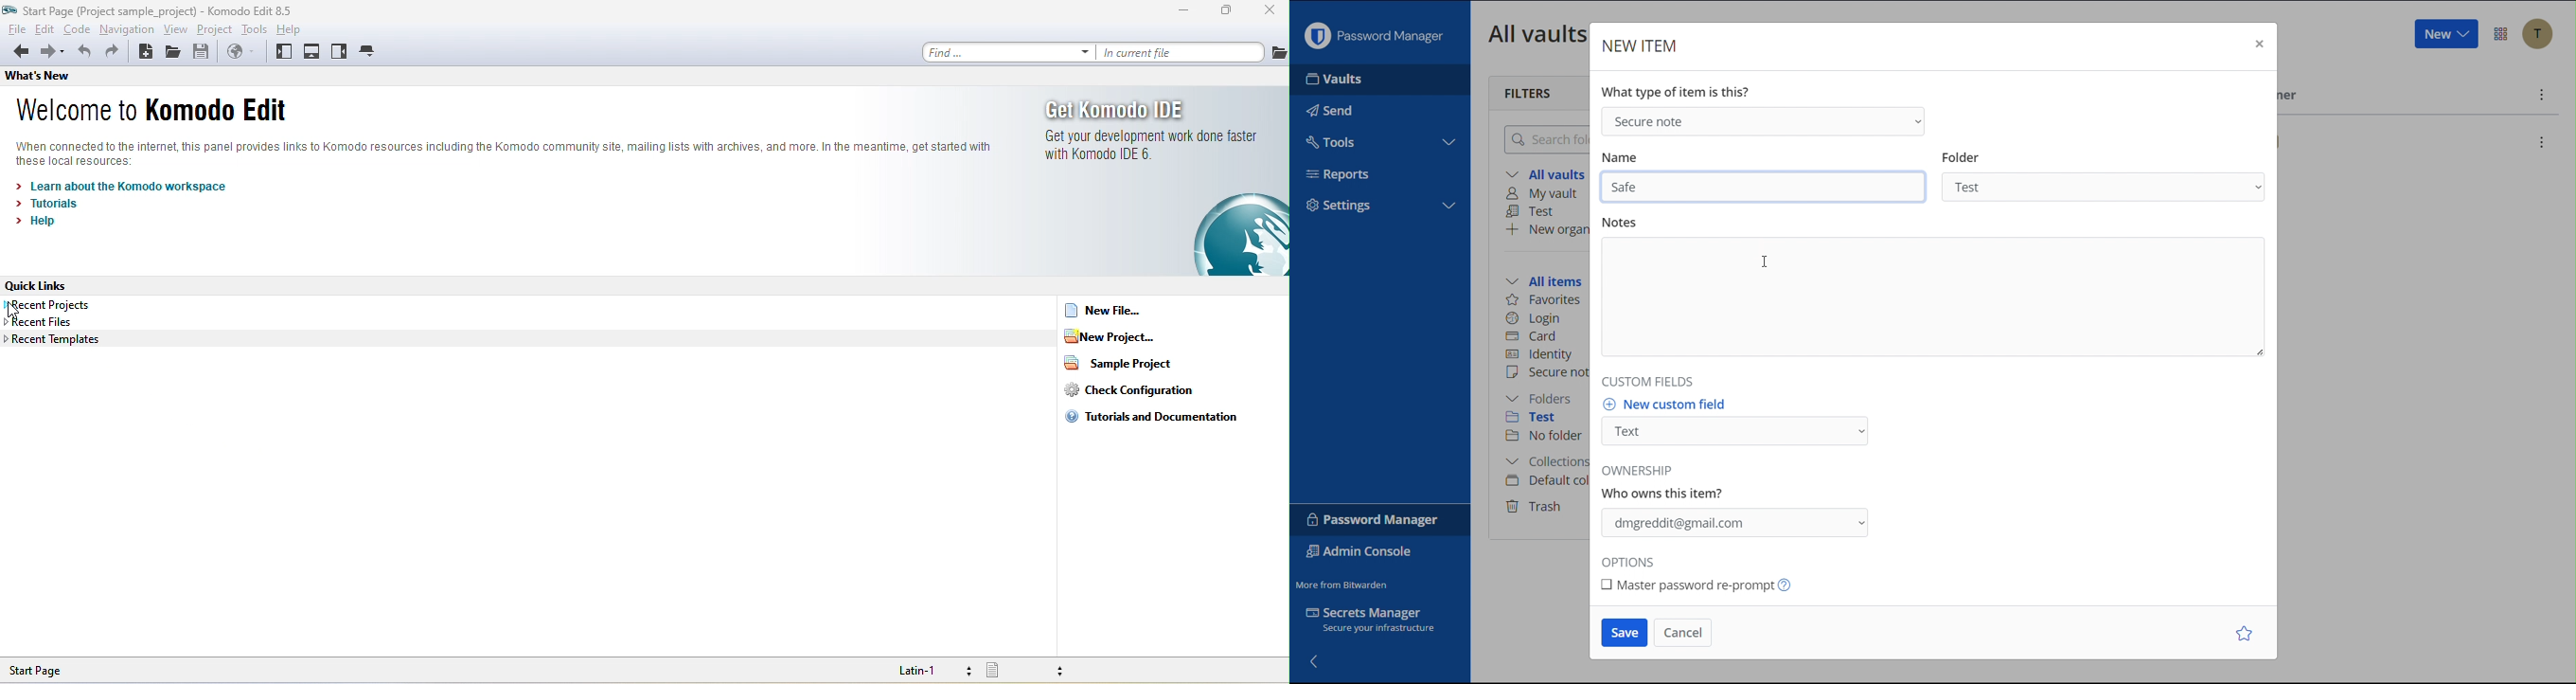  Describe the element at coordinates (1164, 423) in the screenshot. I see `tutorials and documentation` at that location.